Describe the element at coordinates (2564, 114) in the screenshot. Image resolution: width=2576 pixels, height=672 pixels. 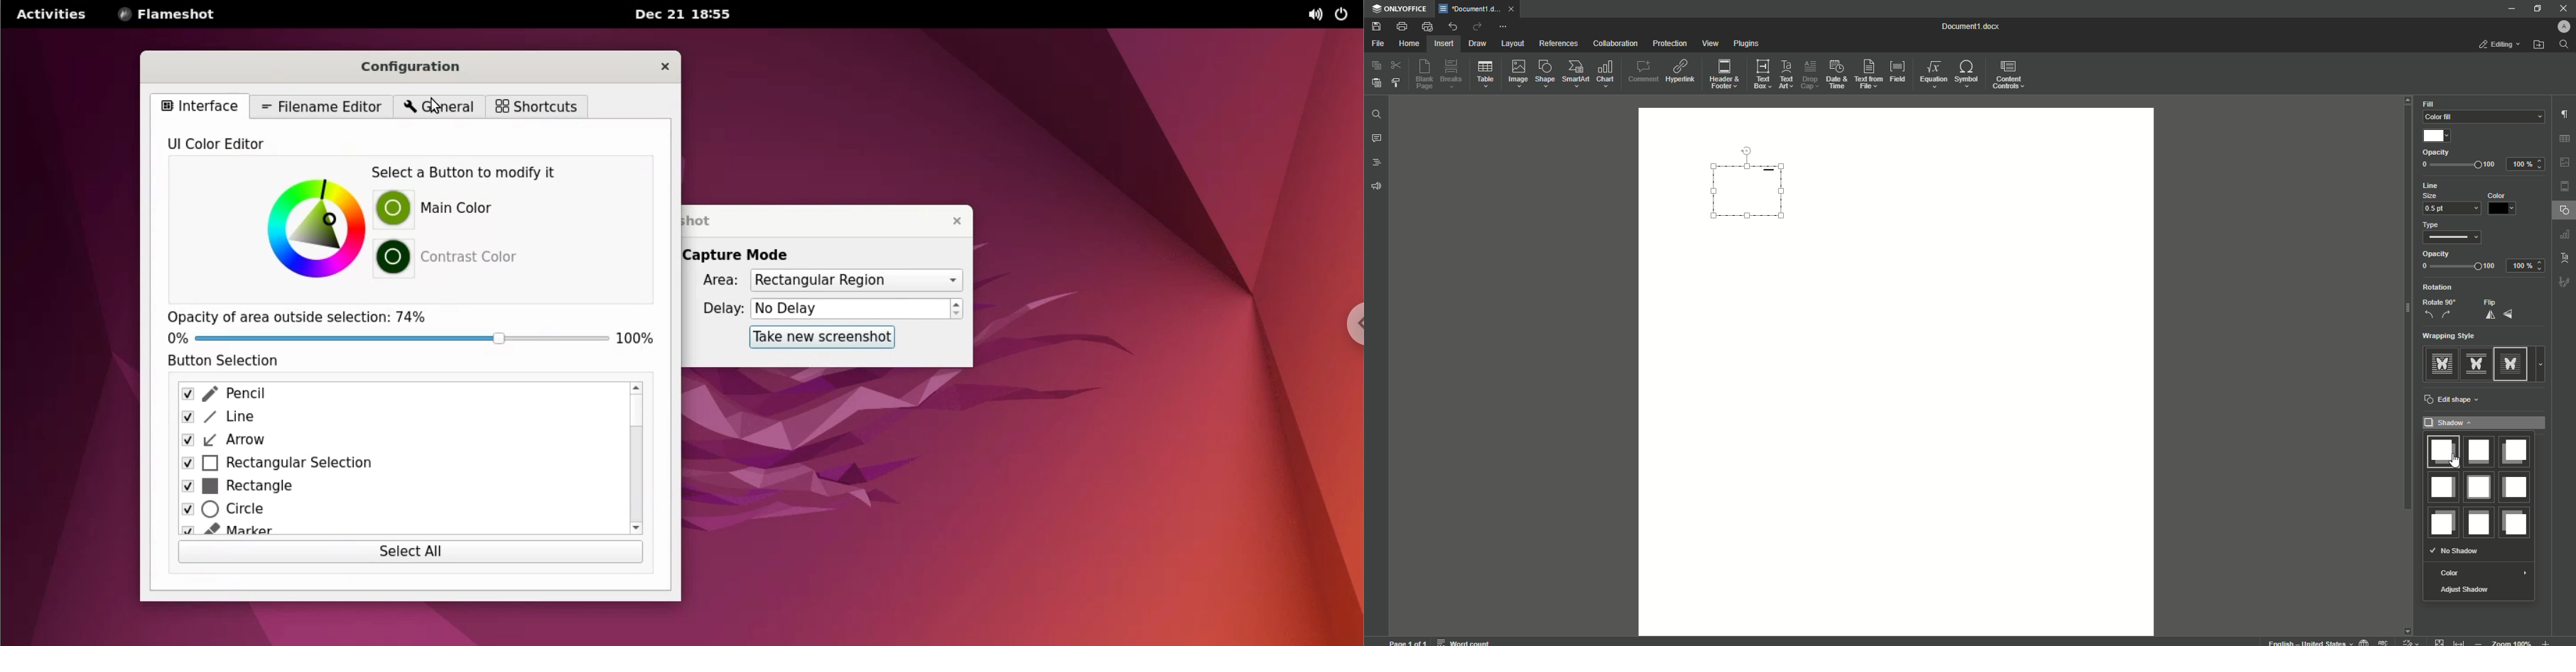
I see ` Paragraph Settings` at that location.